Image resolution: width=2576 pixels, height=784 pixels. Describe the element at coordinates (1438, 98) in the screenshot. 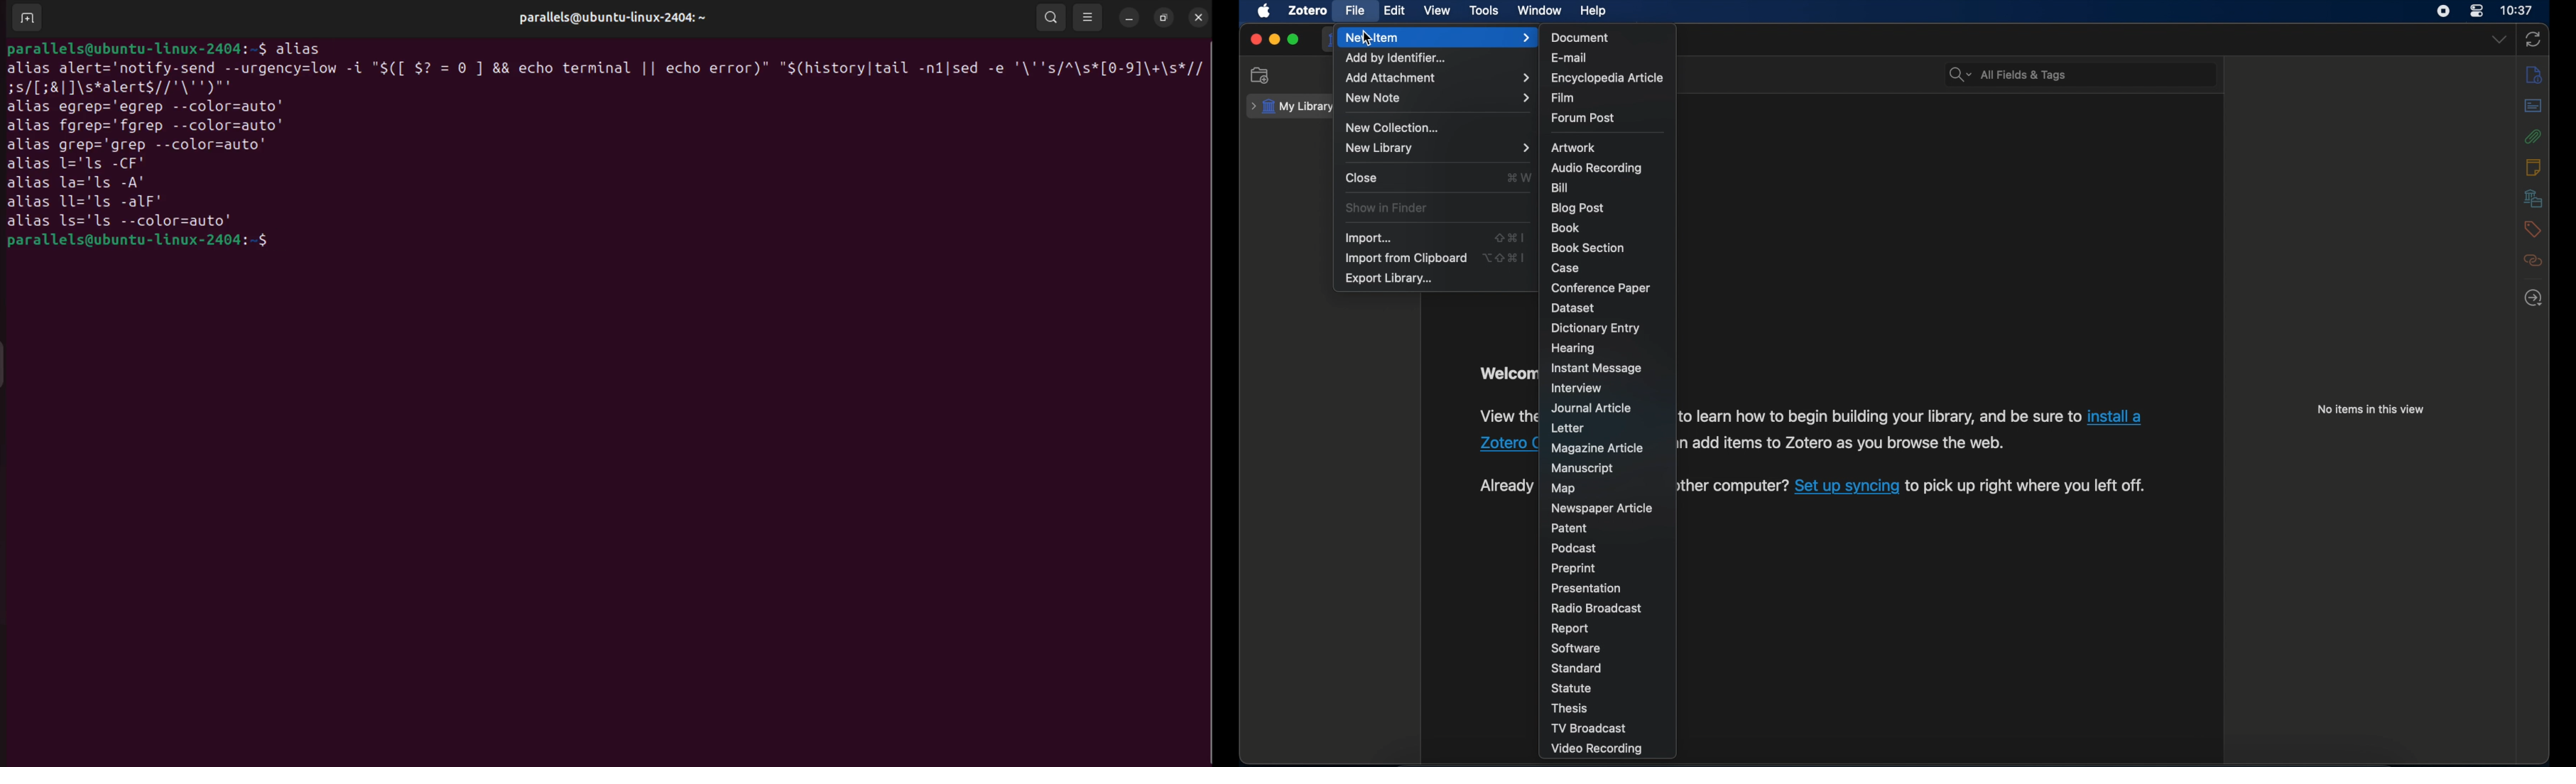

I see `new note` at that location.